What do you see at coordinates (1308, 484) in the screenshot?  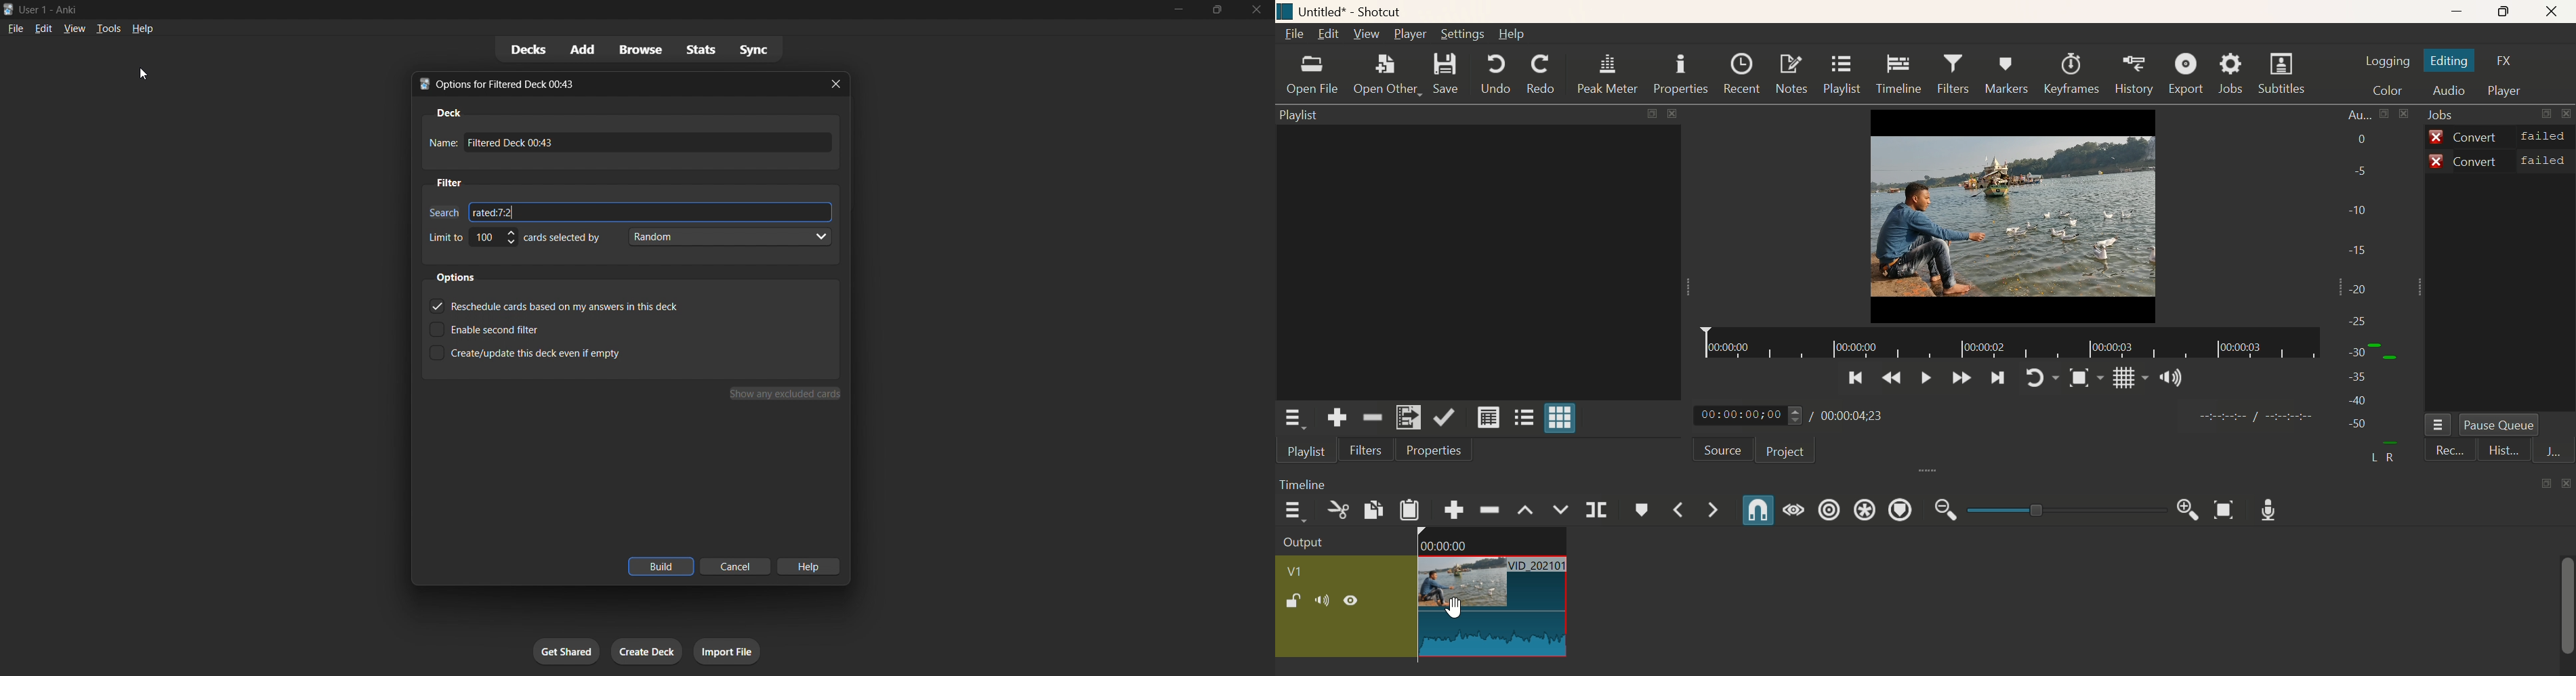 I see `Timeline` at bounding box center [1308, 484].